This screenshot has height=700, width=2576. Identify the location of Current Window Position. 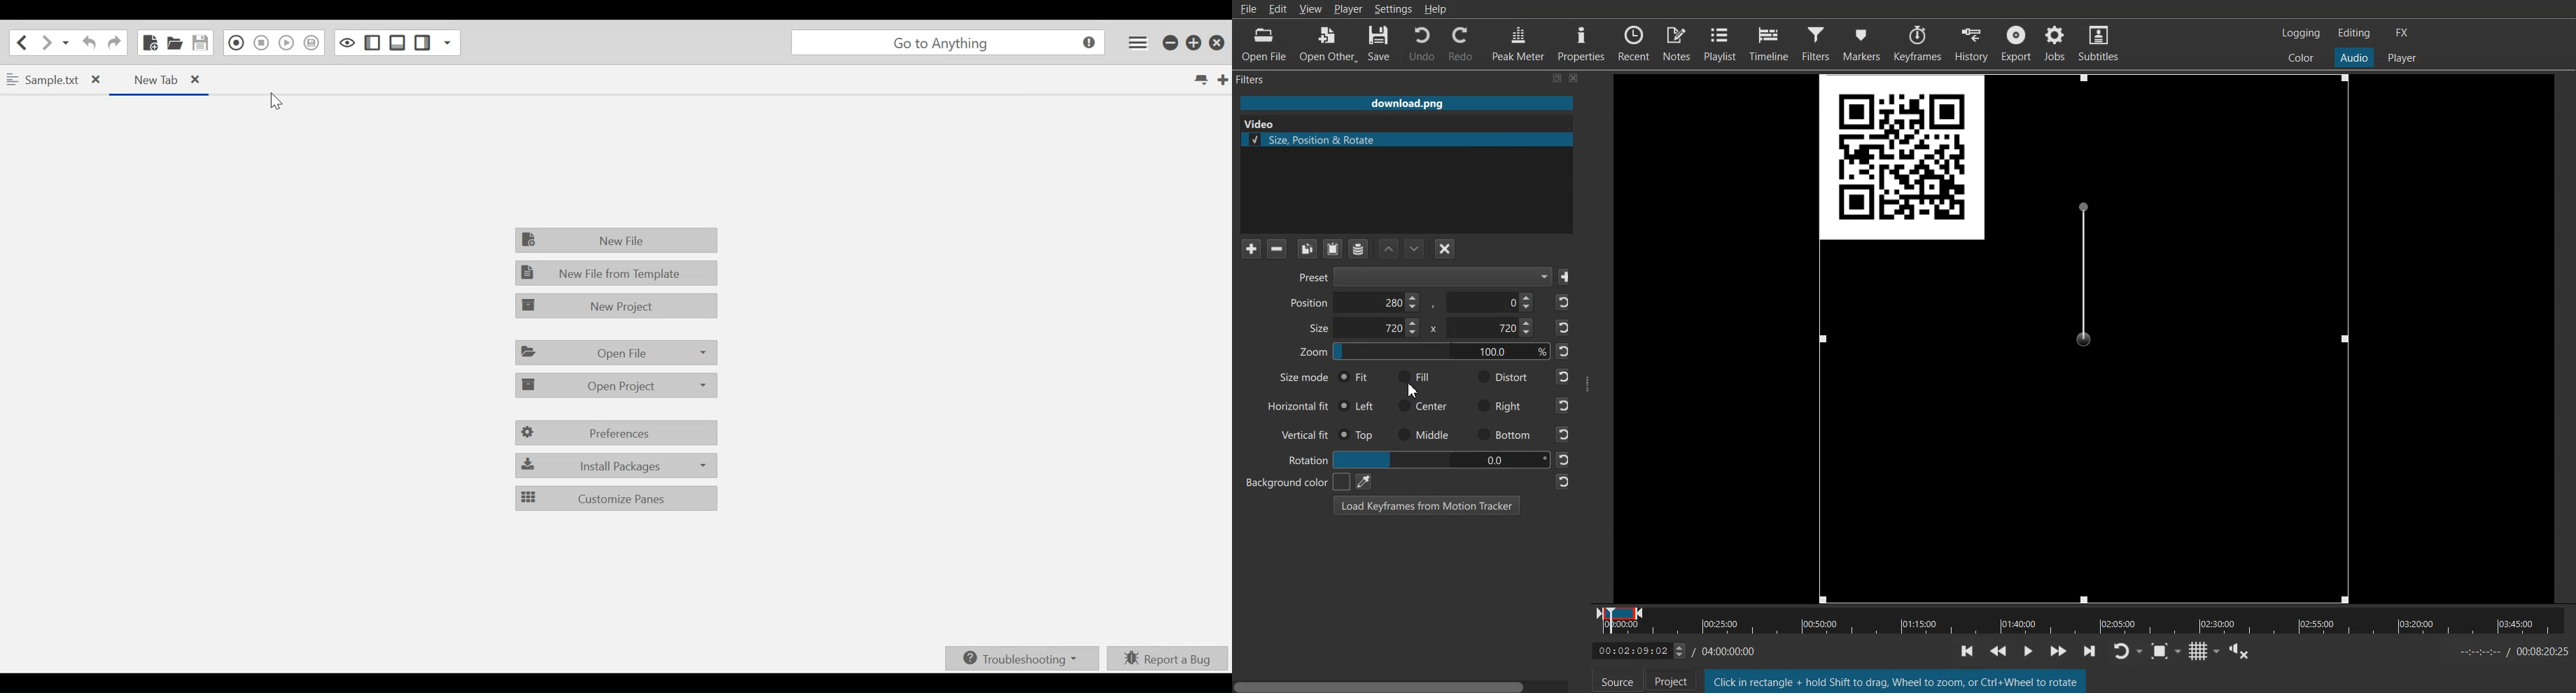
(1620, 610).